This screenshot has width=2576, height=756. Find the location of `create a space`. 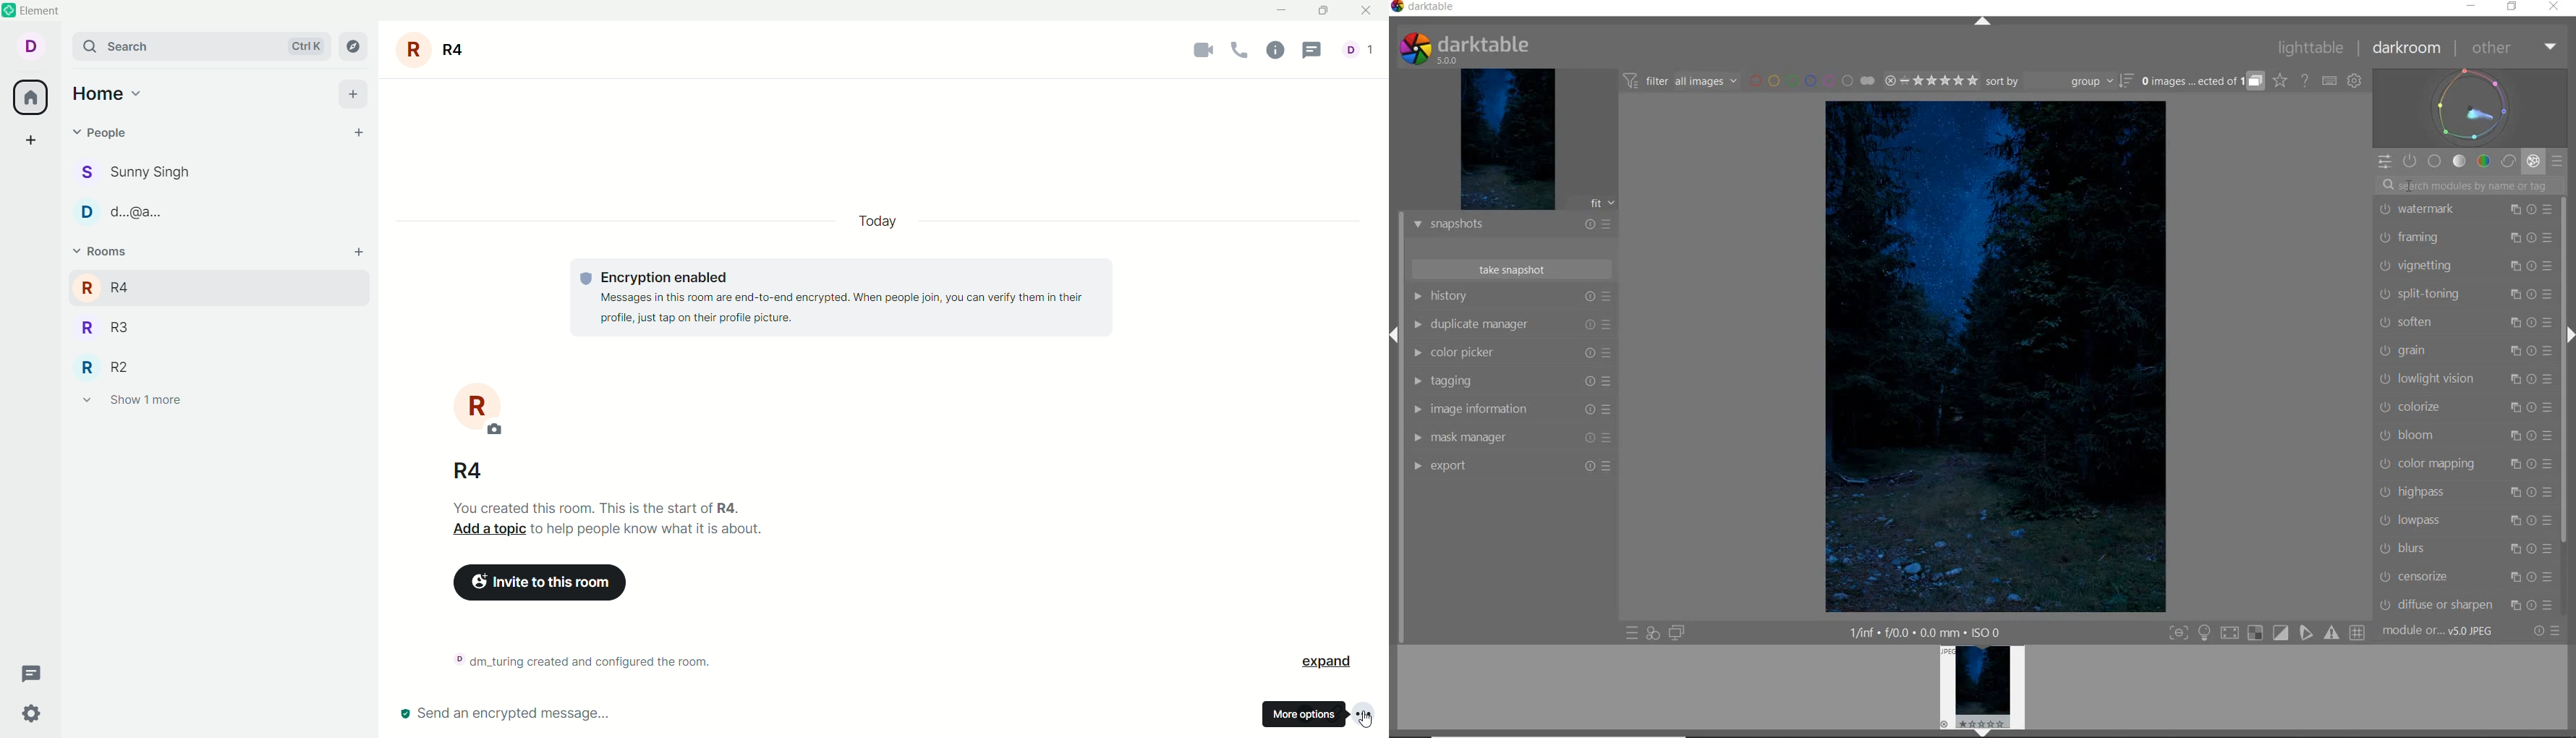

create a space is located at coordinates (31, 142).